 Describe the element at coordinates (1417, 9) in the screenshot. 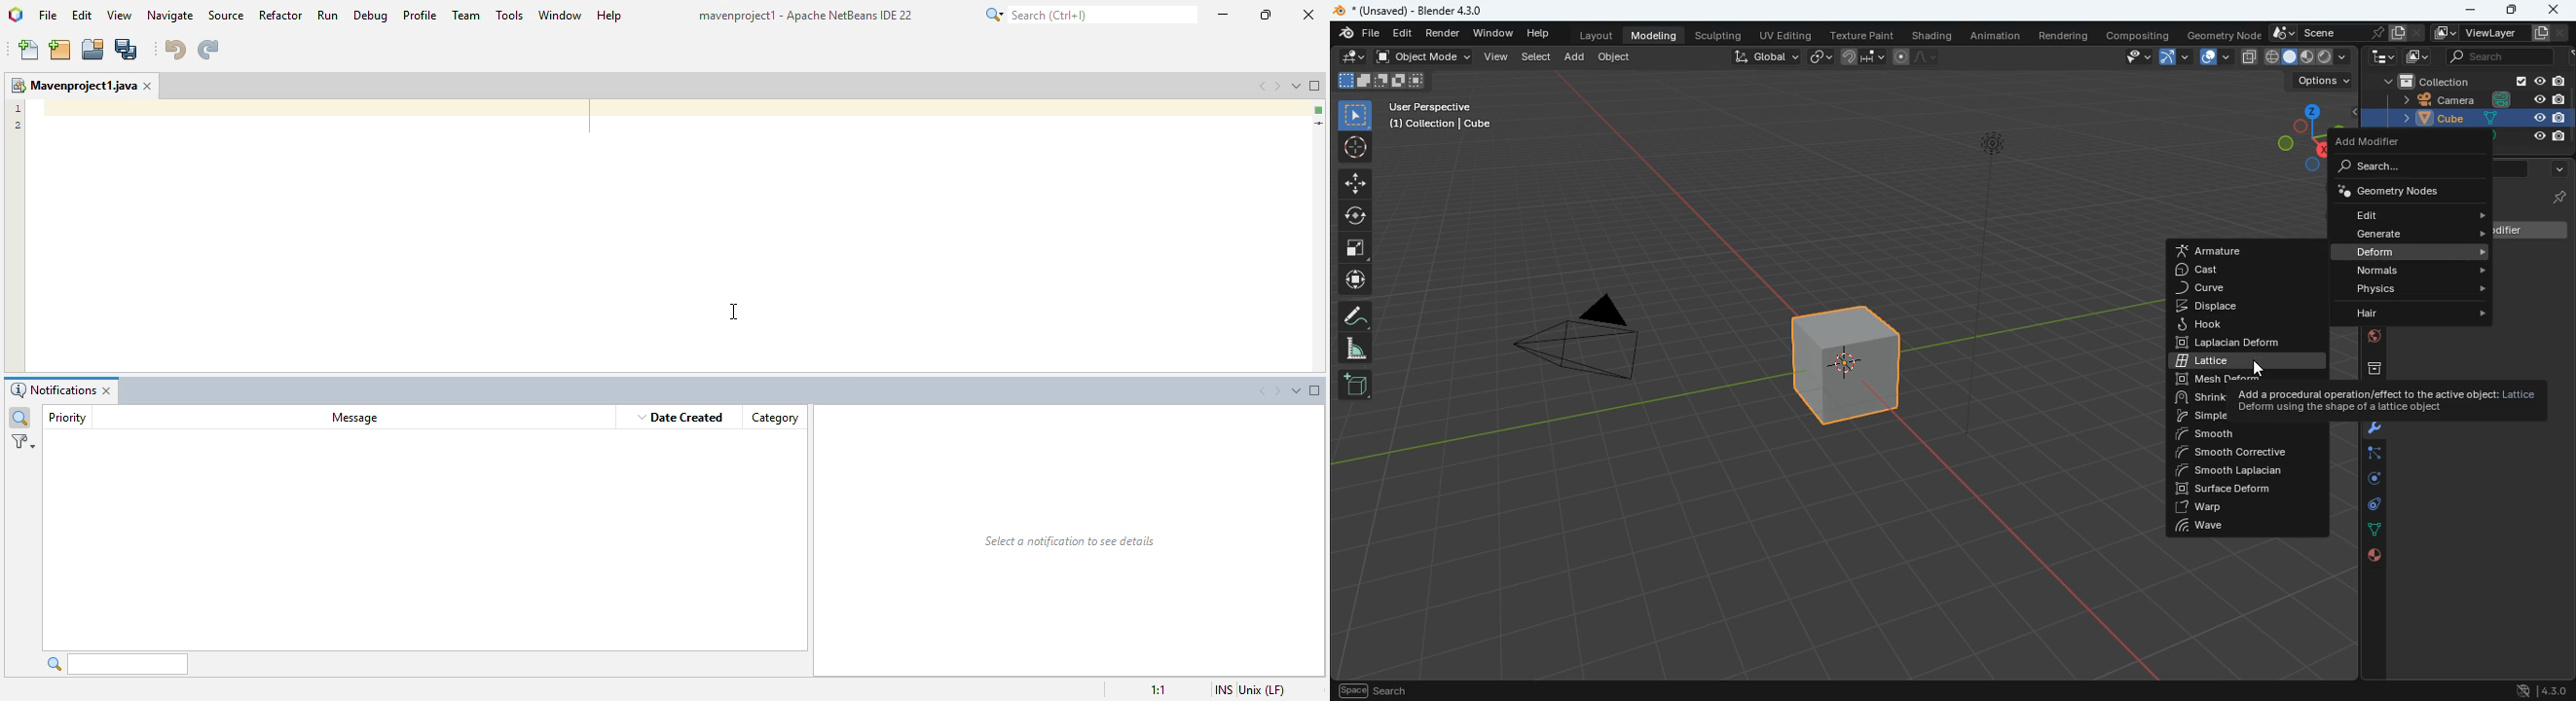

I see `blender` at that location.